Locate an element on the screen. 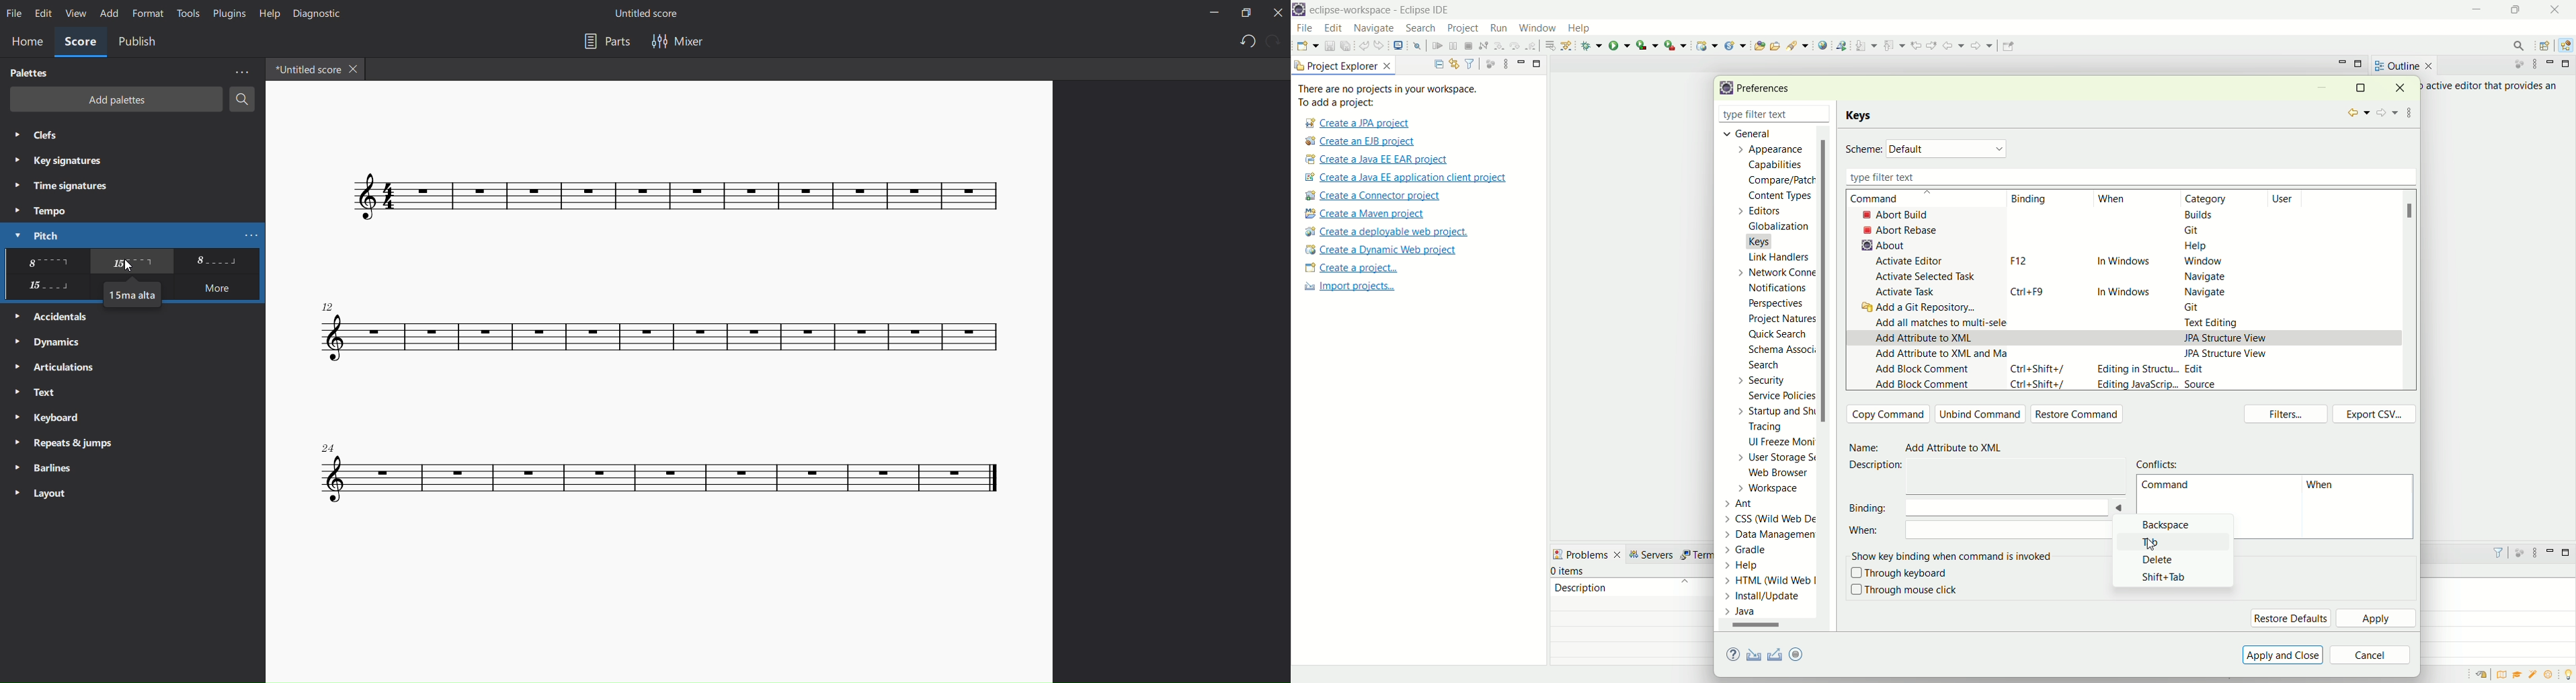  open task is located at coordinates (1774, 44).